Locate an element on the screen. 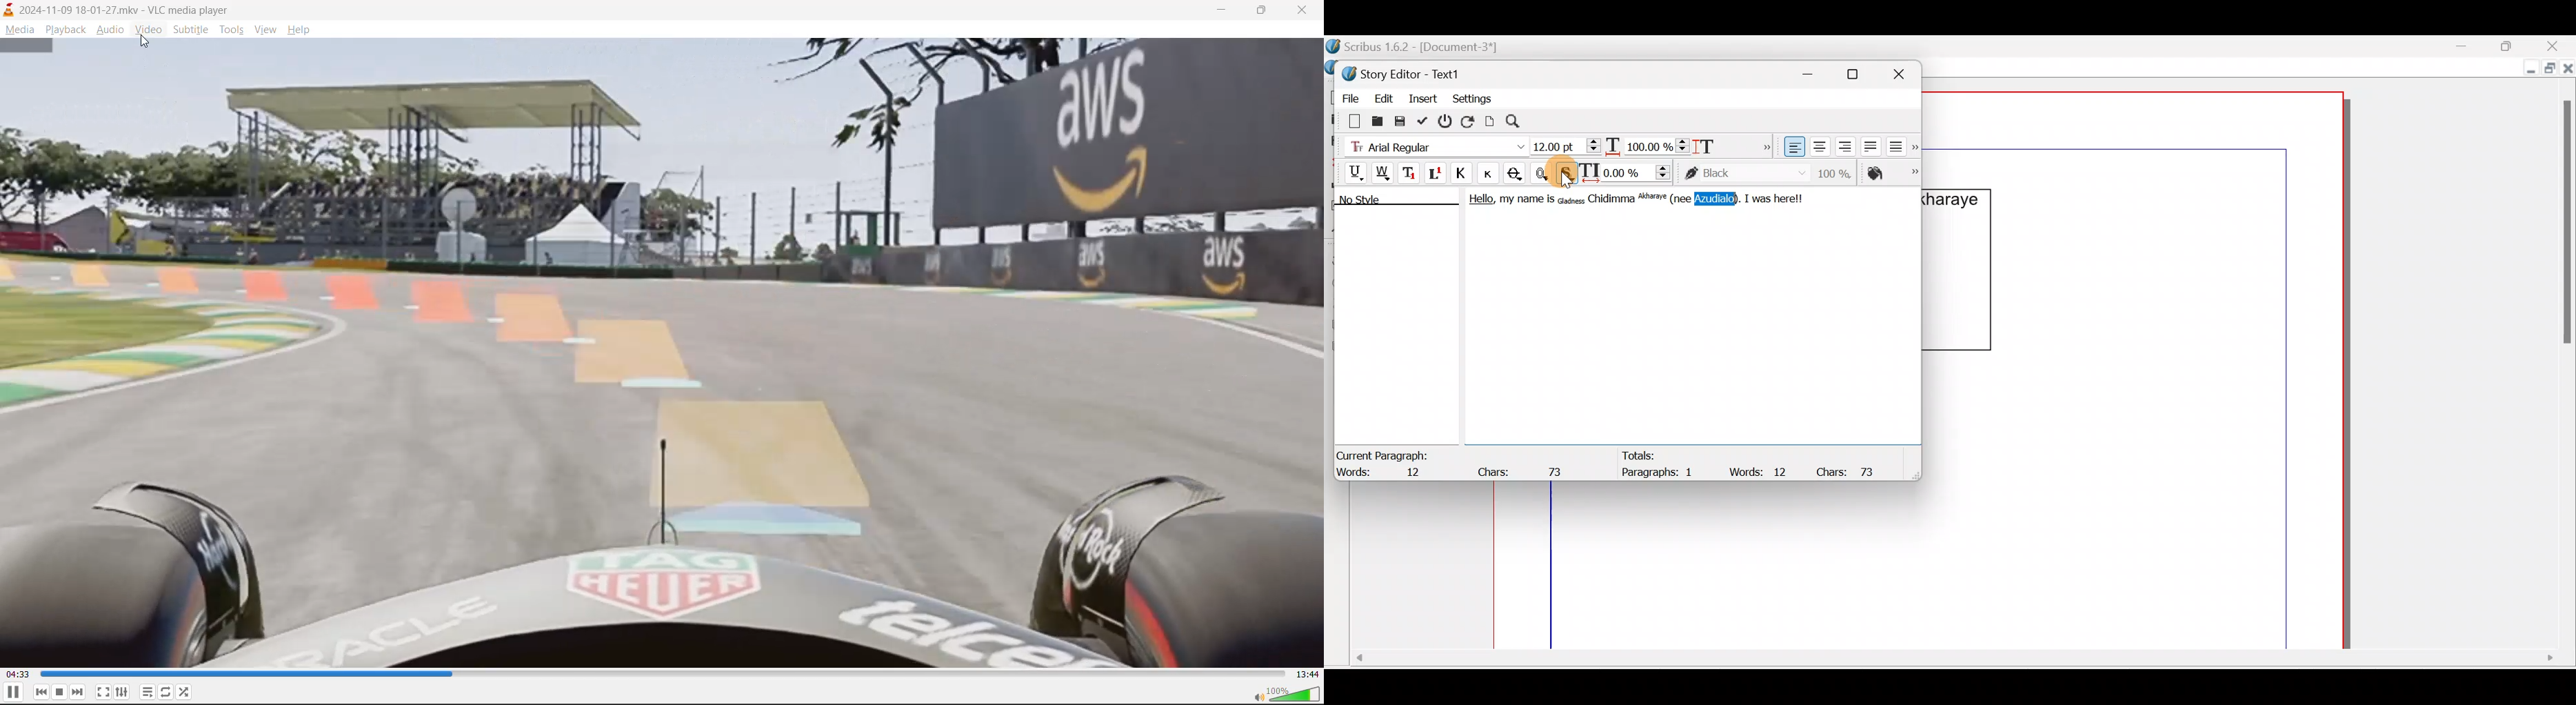 The width and height of the screenshot is (2576, 728). Chars: 73 is located at coordinates (1851, 471).